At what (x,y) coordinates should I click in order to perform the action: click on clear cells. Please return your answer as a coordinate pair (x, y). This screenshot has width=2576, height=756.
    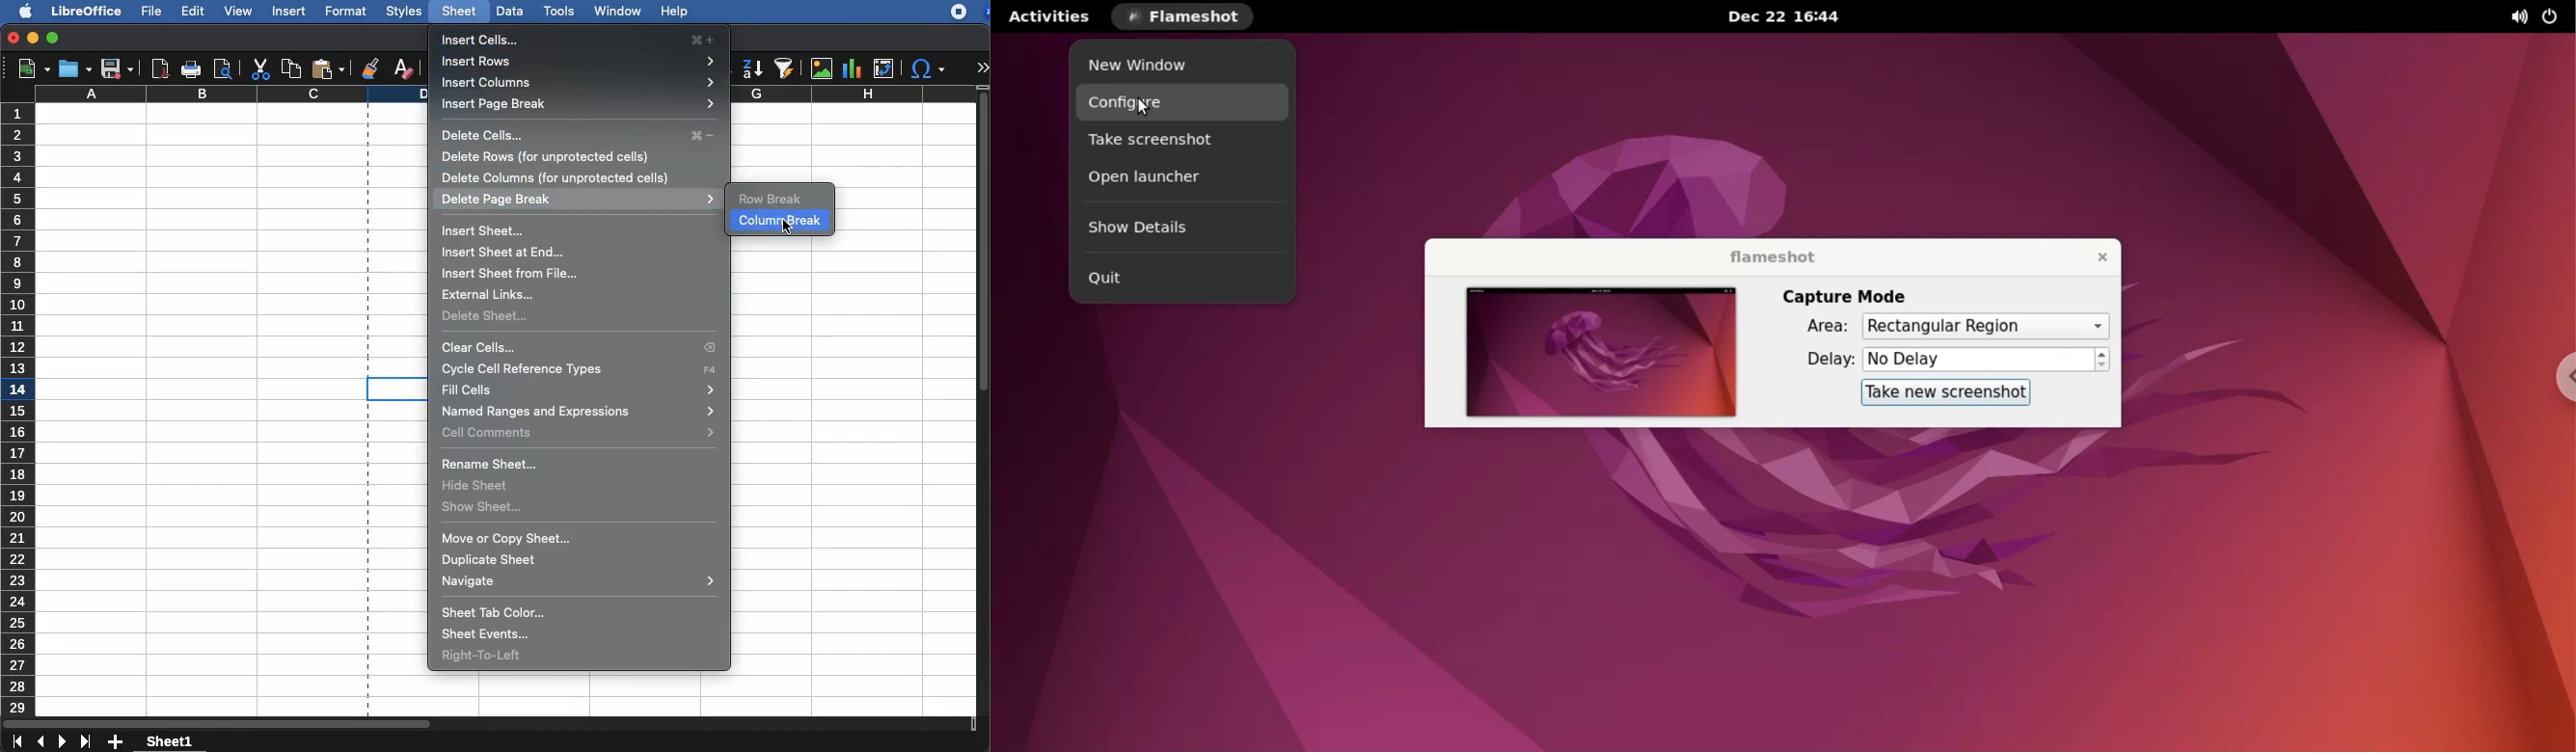
    Looking at the image, I should click on (579, 349).